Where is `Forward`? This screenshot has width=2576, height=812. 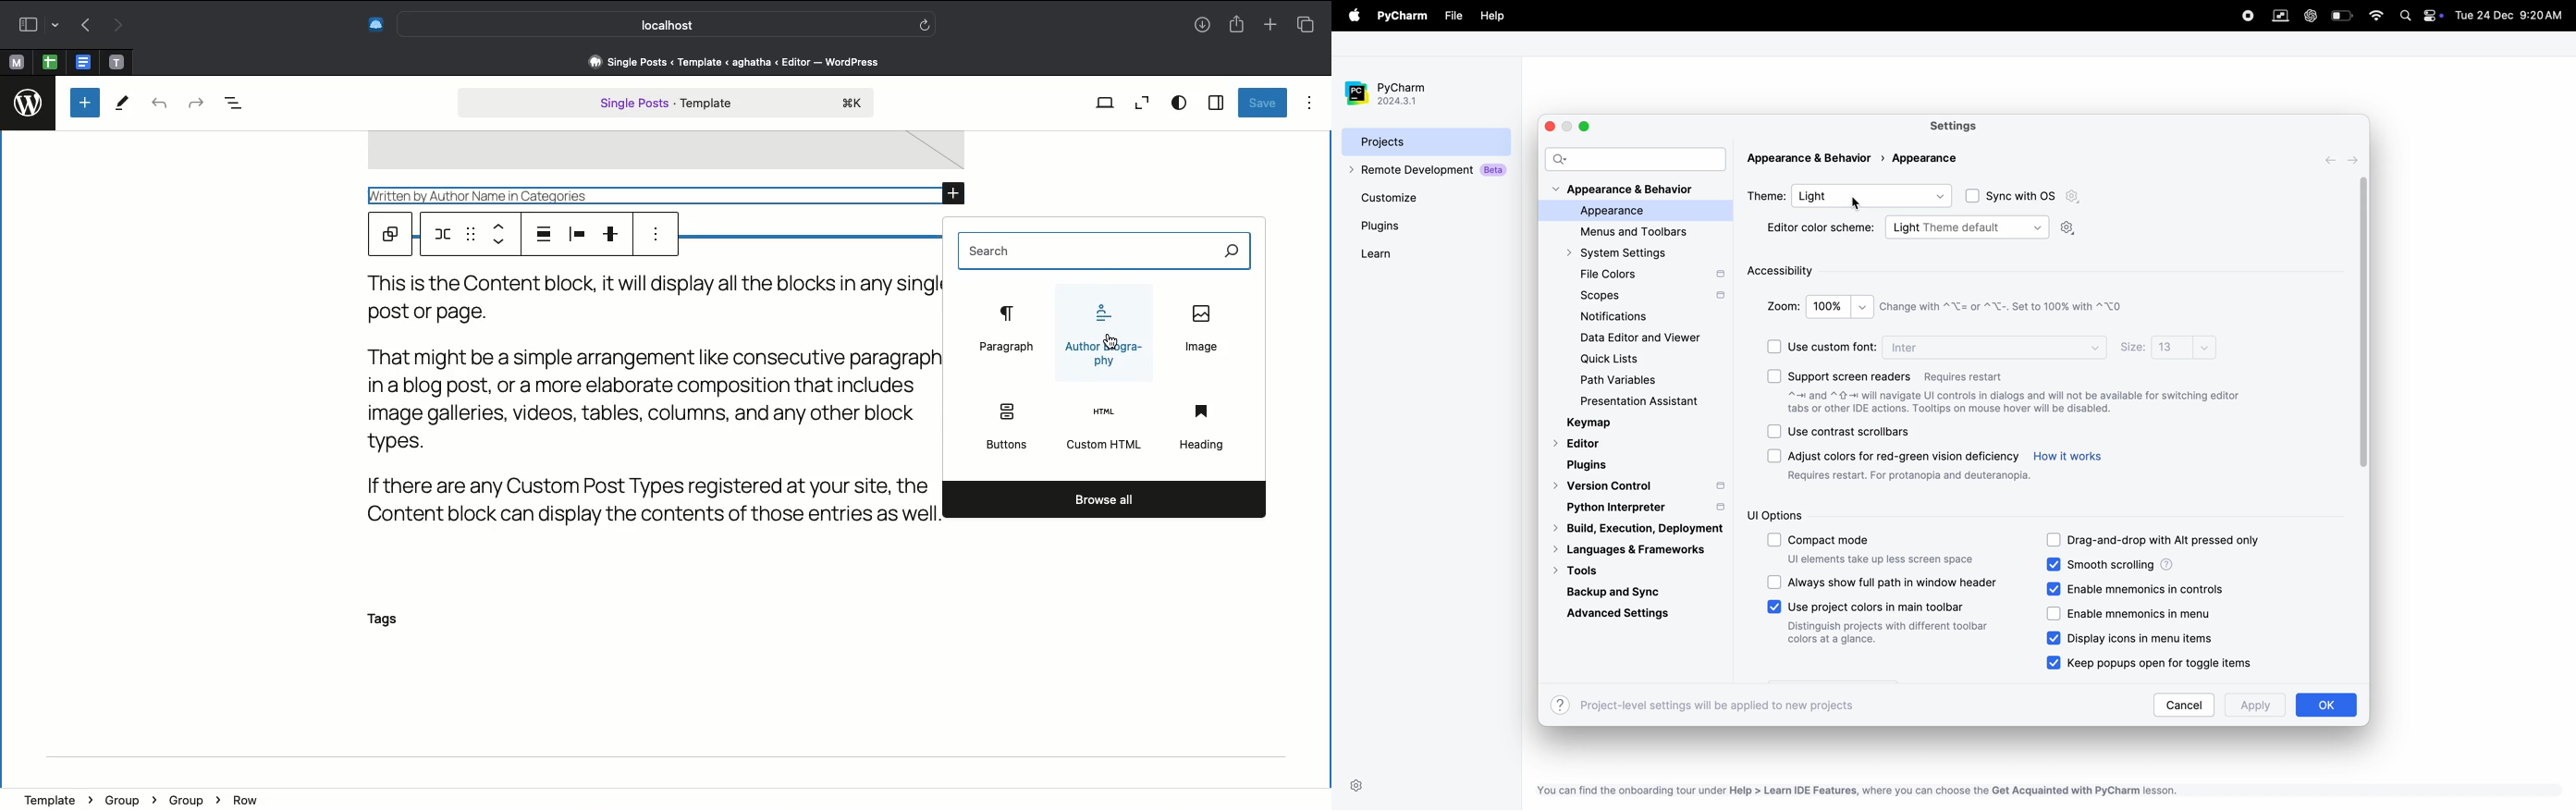 Forward is located at coordinates (119, 26).